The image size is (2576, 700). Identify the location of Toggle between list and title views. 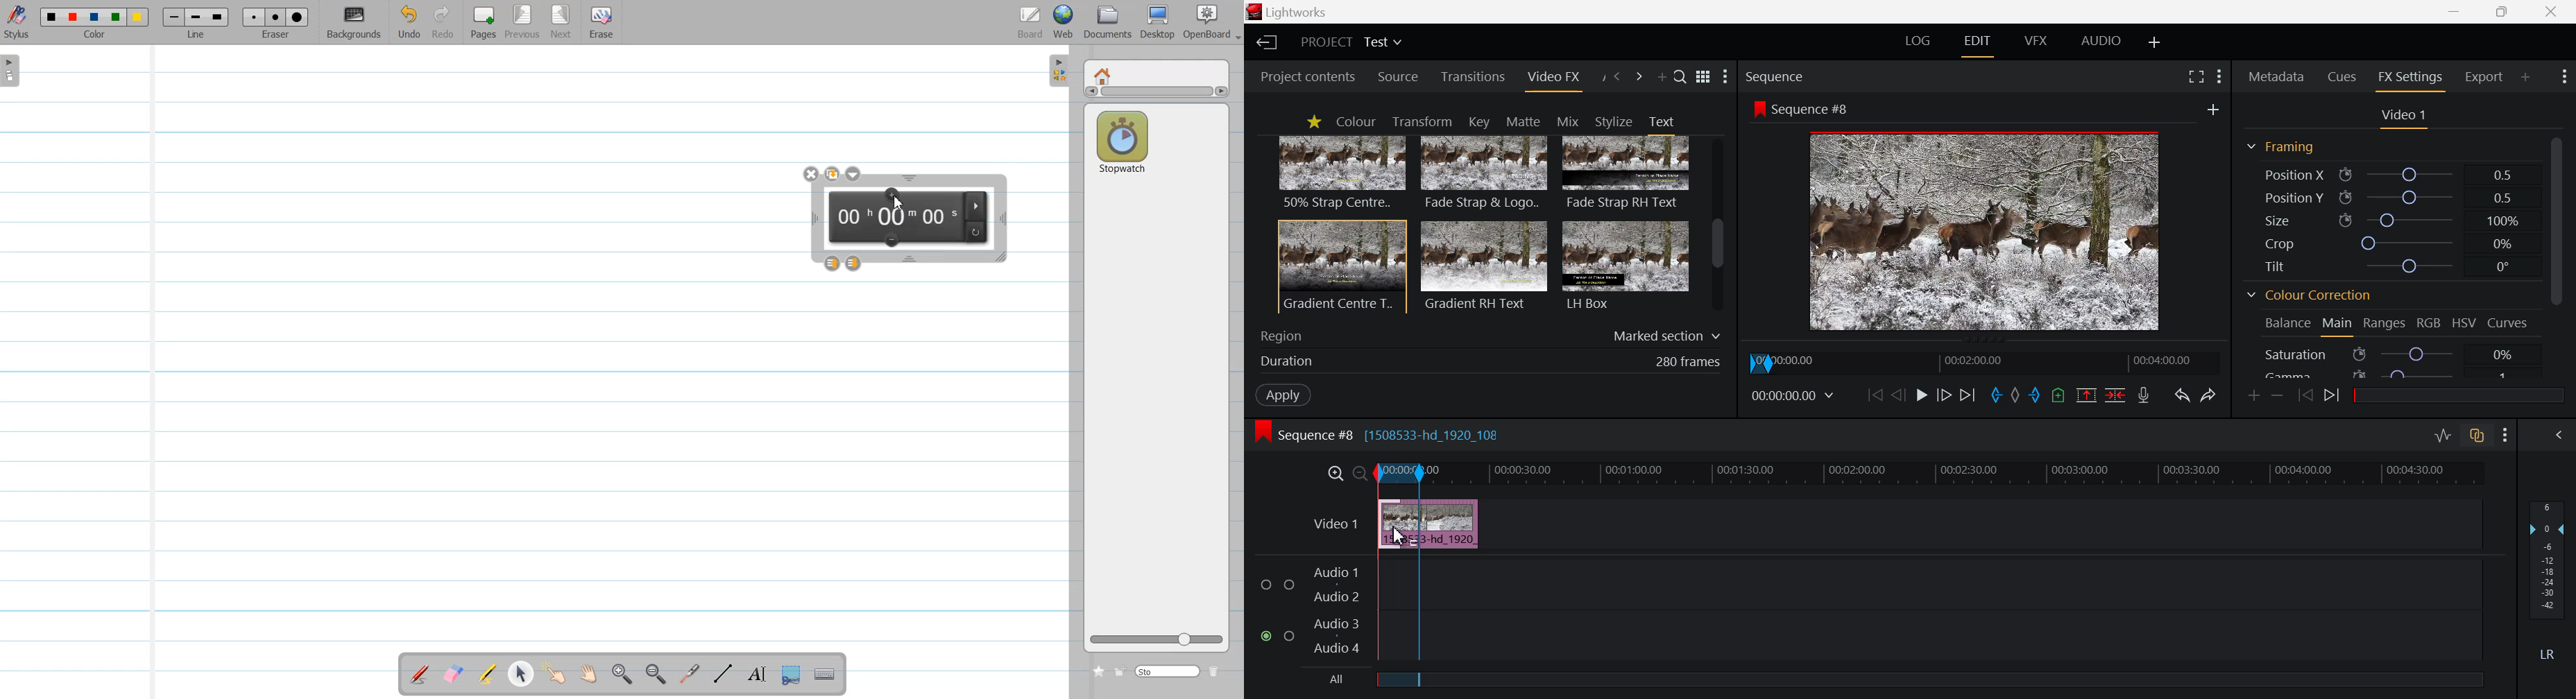
(1705, 76).